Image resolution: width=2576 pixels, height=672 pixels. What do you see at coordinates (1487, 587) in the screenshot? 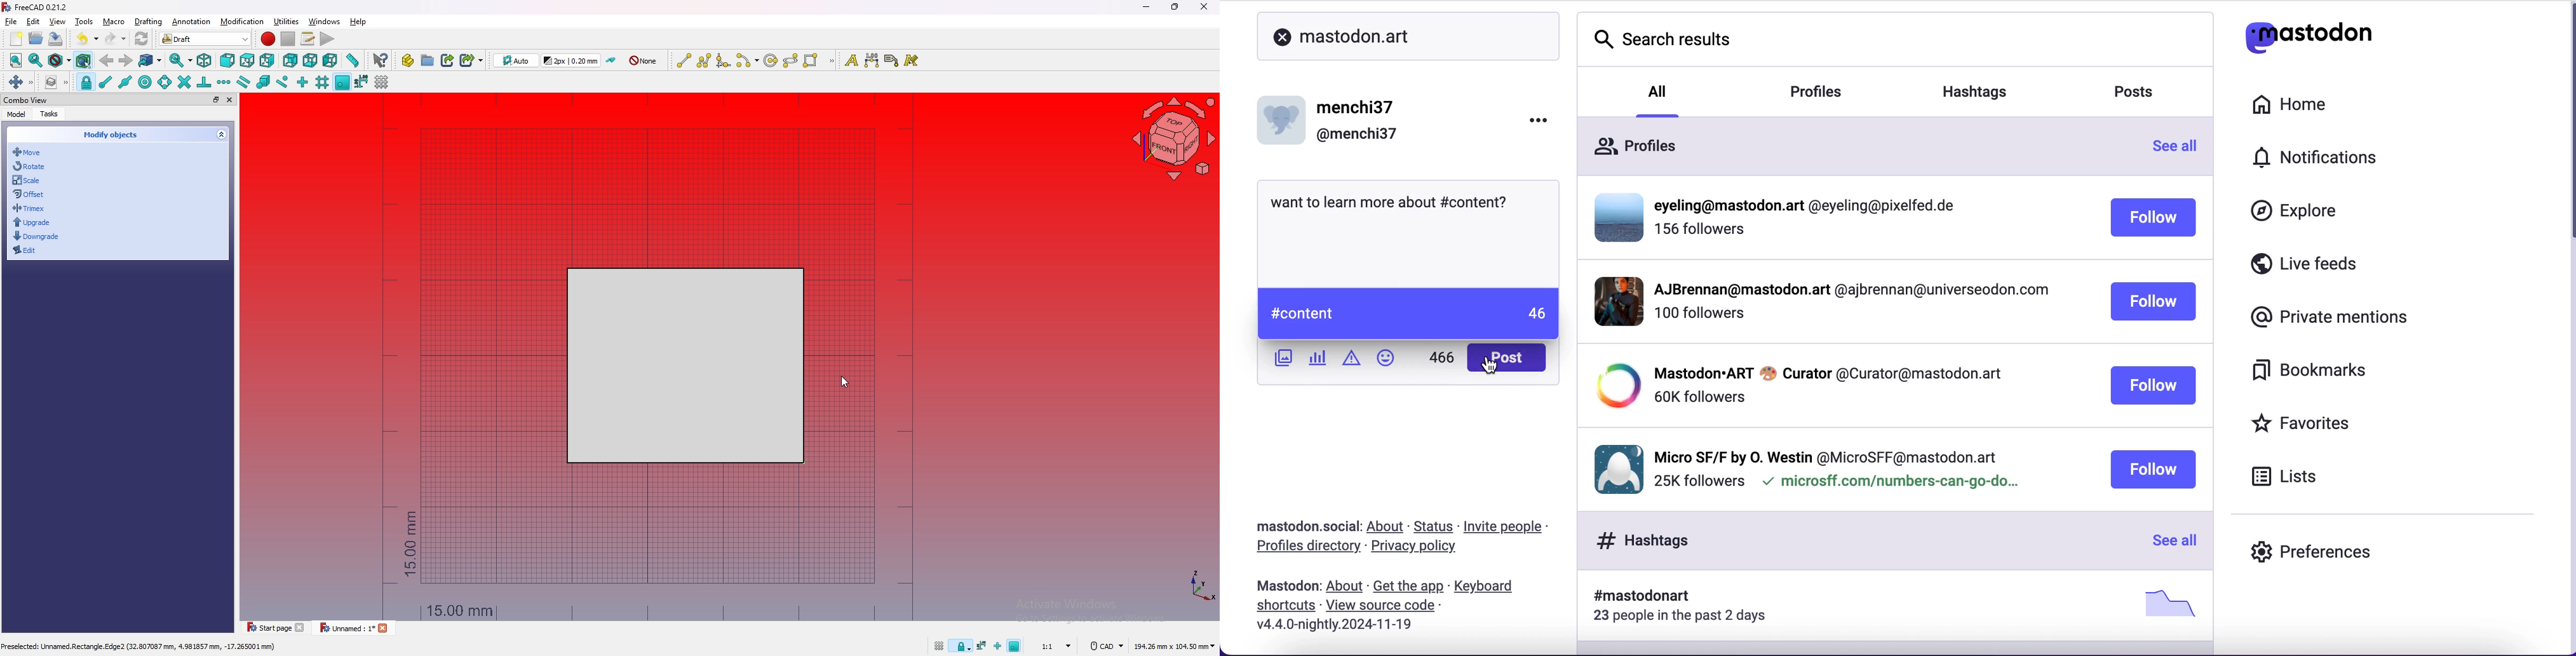
I see `keyboard` at bounding box center [1487, 587].